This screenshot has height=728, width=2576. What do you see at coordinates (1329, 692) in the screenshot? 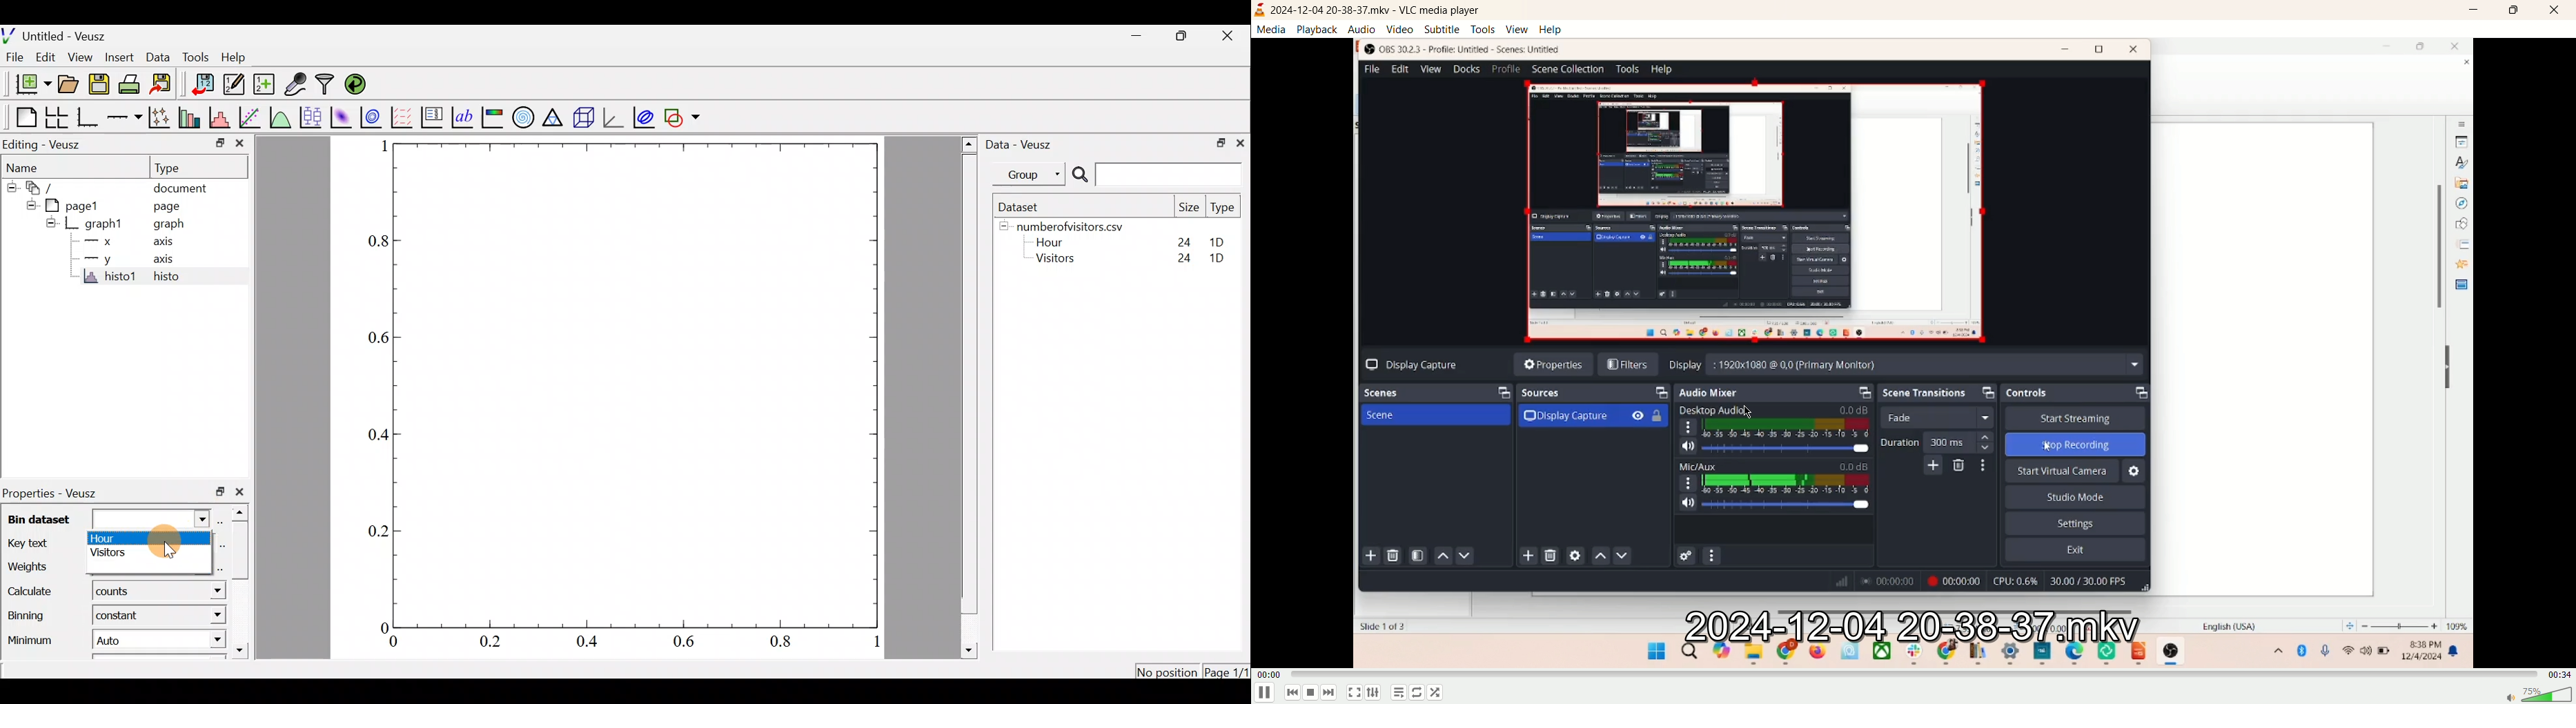
I see `next` at bounding box center [1329, 692].